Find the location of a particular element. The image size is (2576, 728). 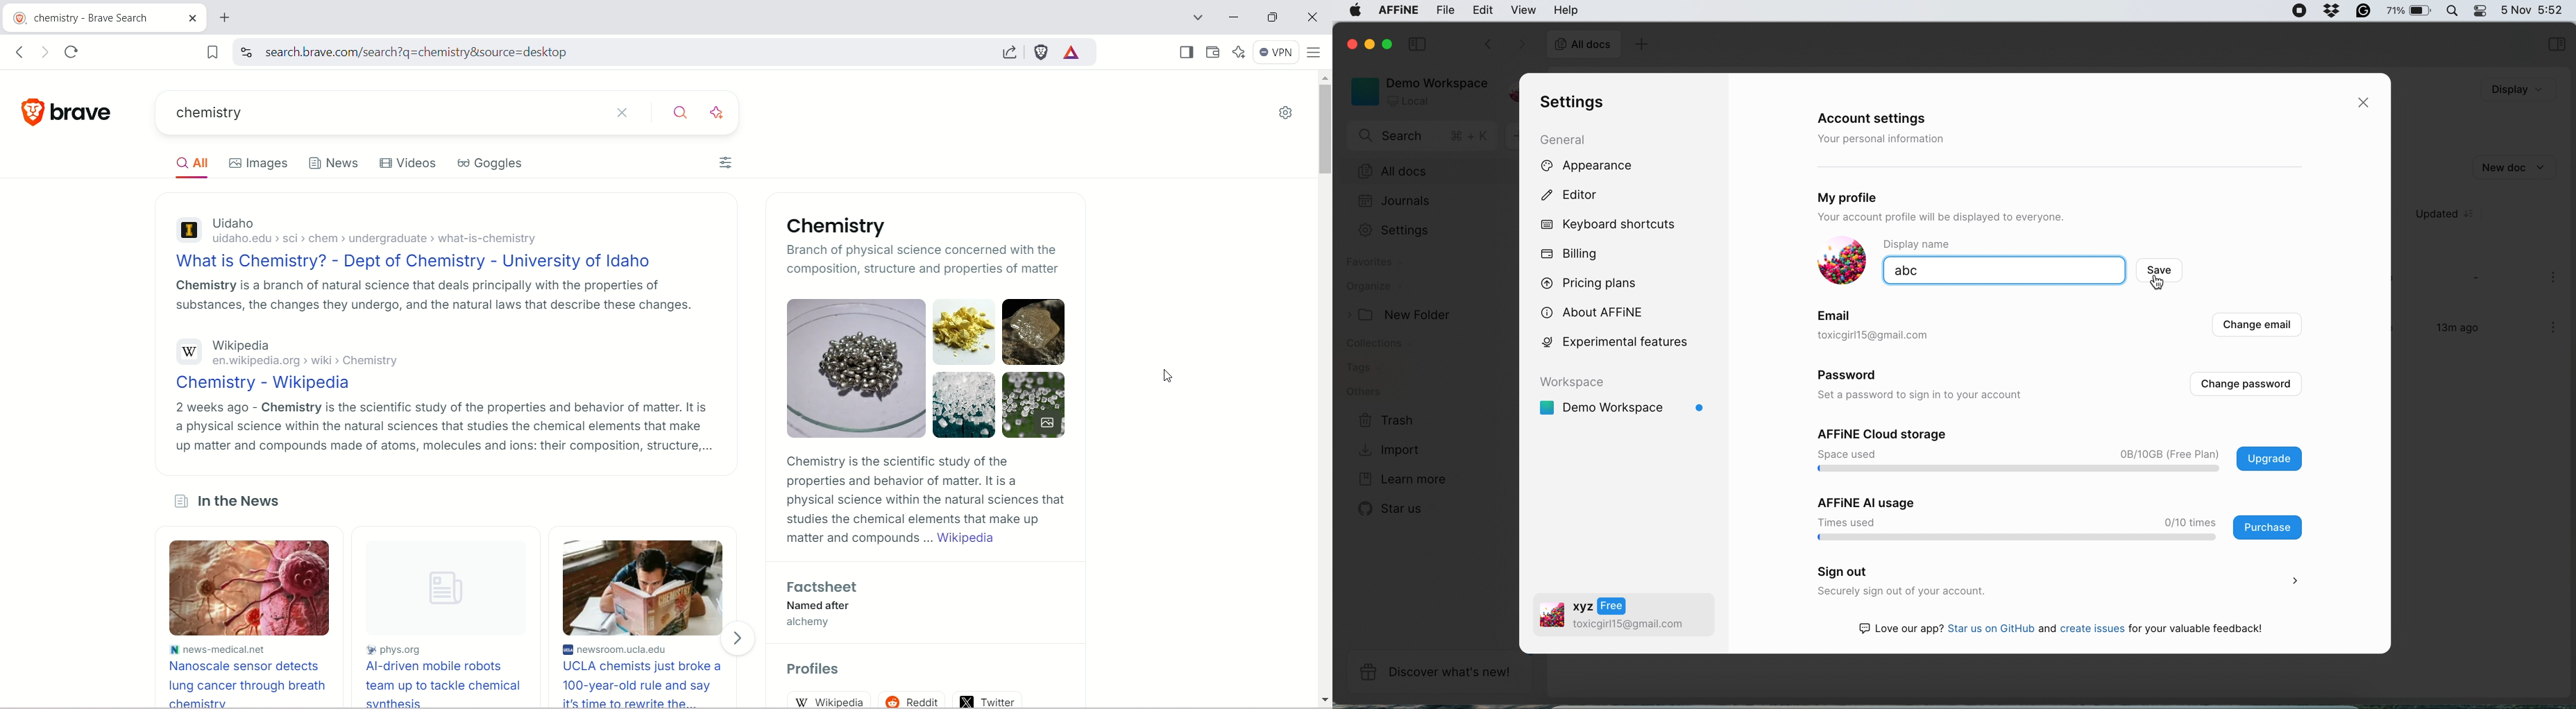

search is located at coordinates (678, 114).